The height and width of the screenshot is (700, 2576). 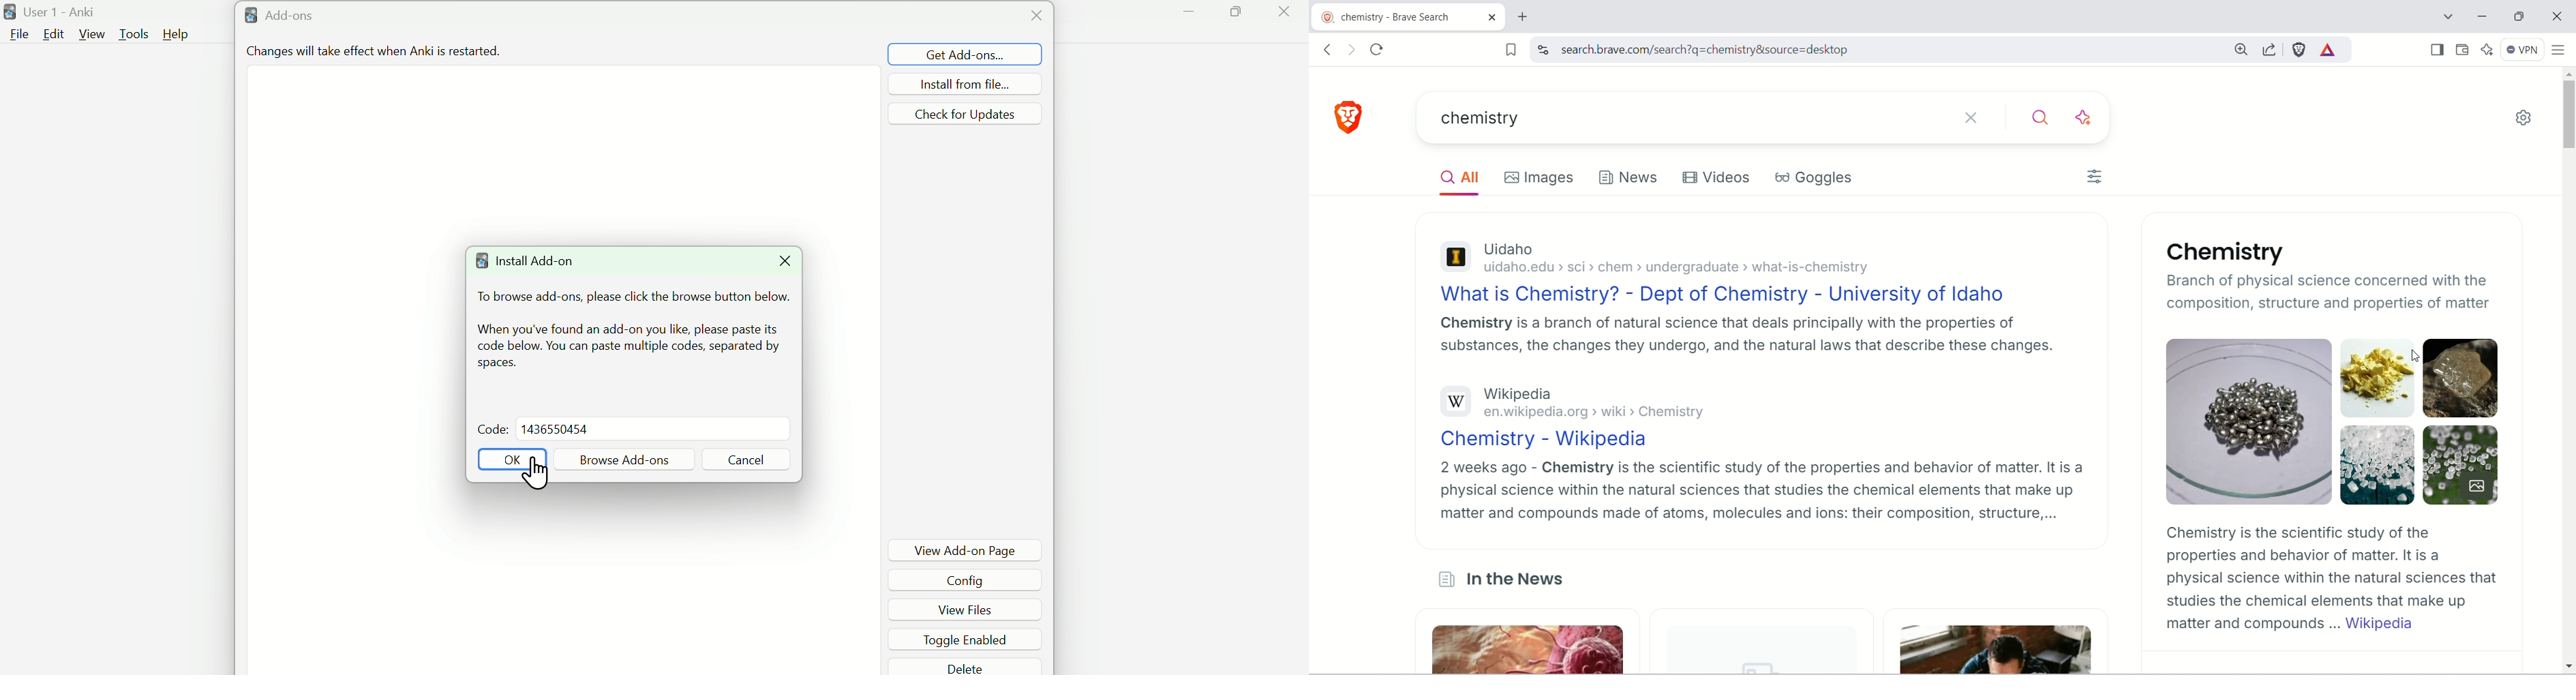 I want to click on Code area, so click(x=654, y=428).